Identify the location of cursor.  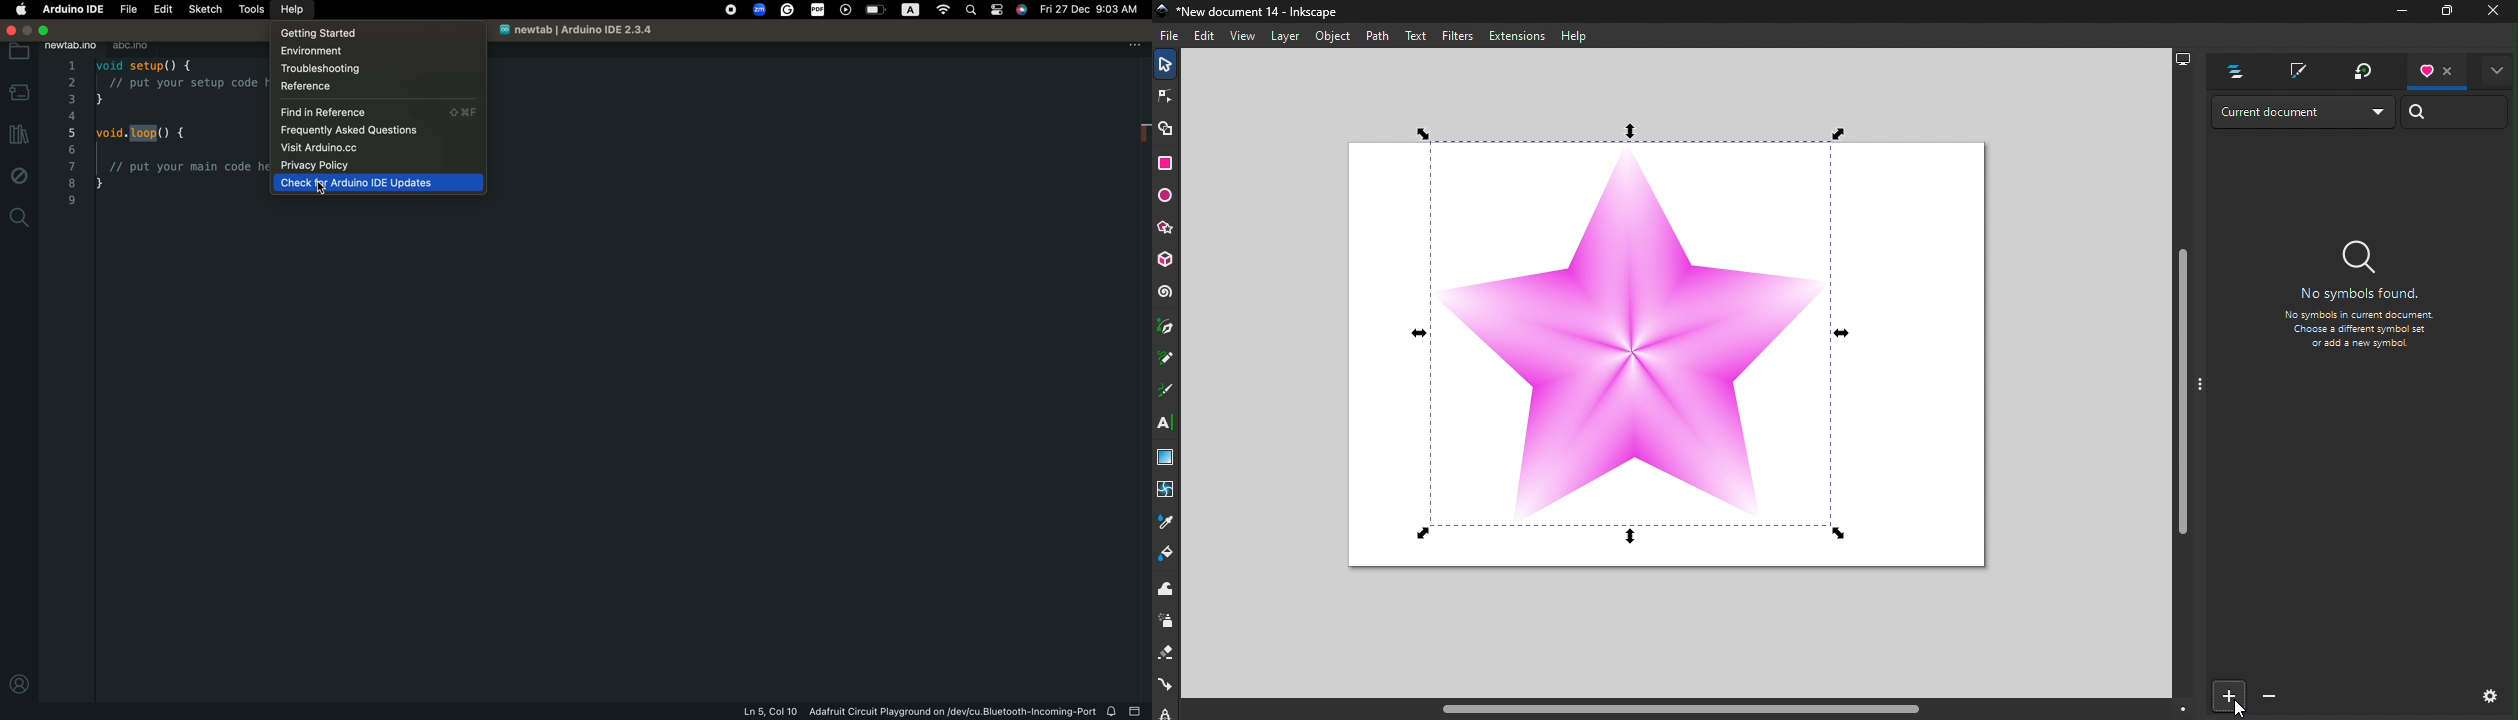
(2235, 708).